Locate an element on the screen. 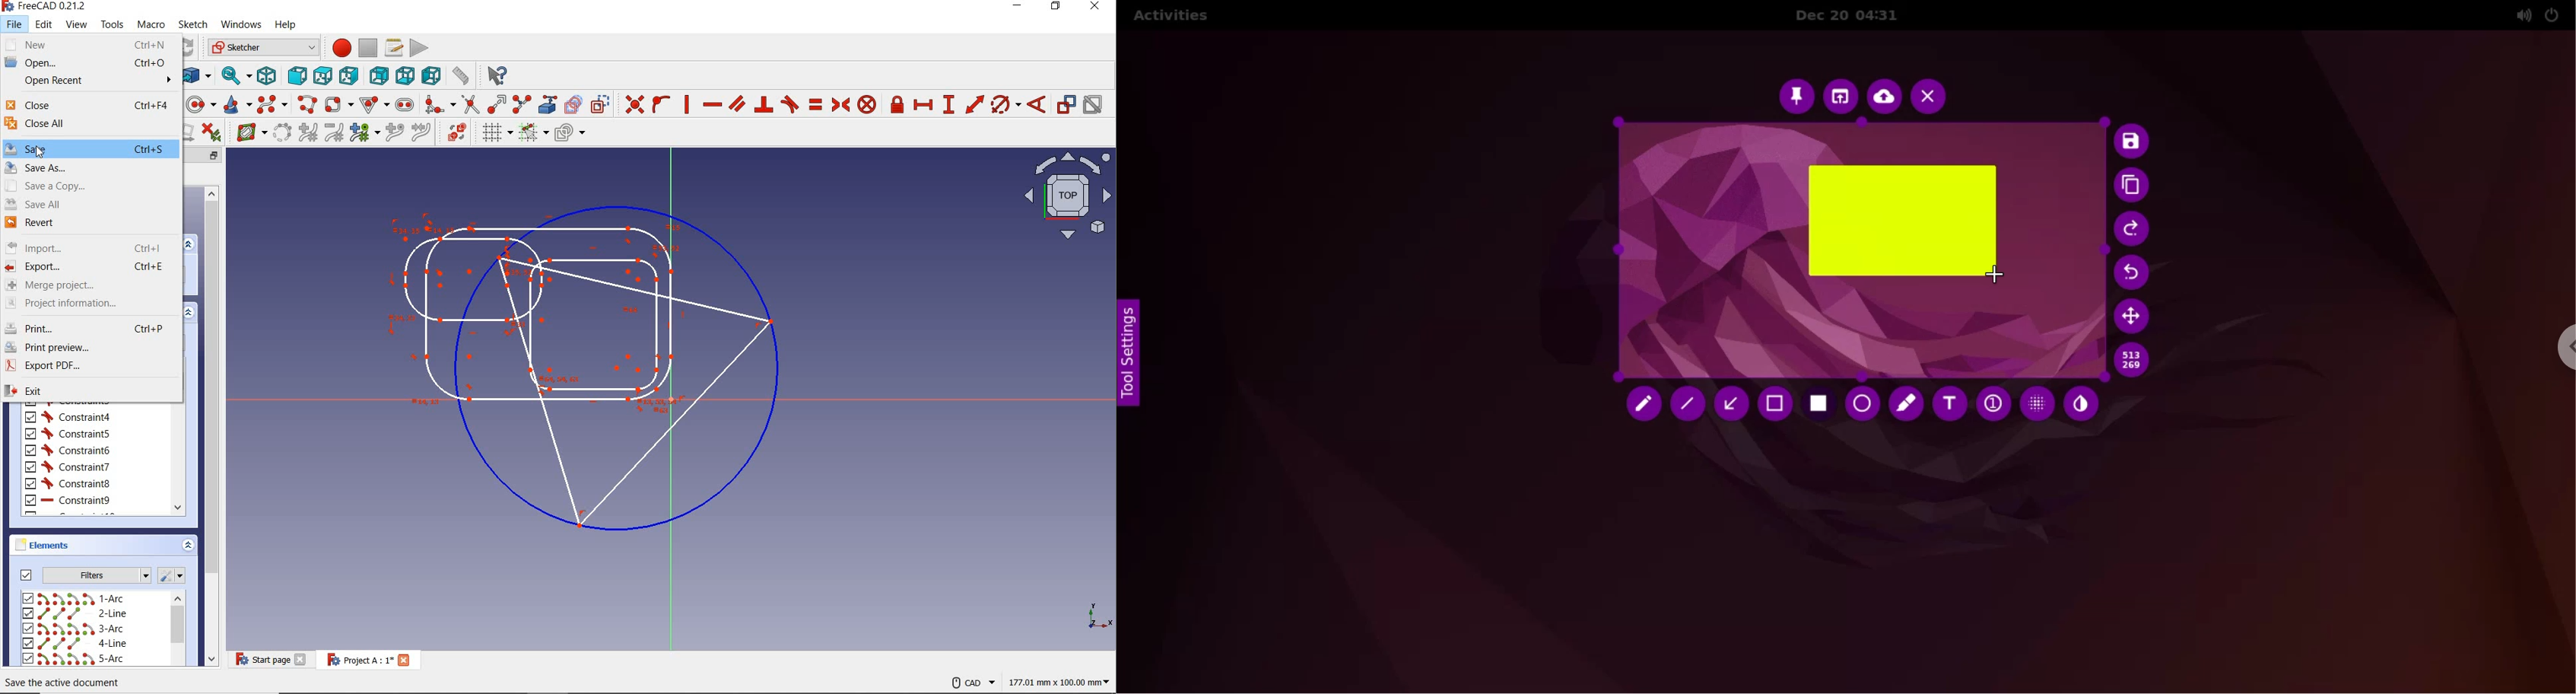 The width and height of the screenshot is (2576, 700). constraint9 is located at coordinates (67, 501).